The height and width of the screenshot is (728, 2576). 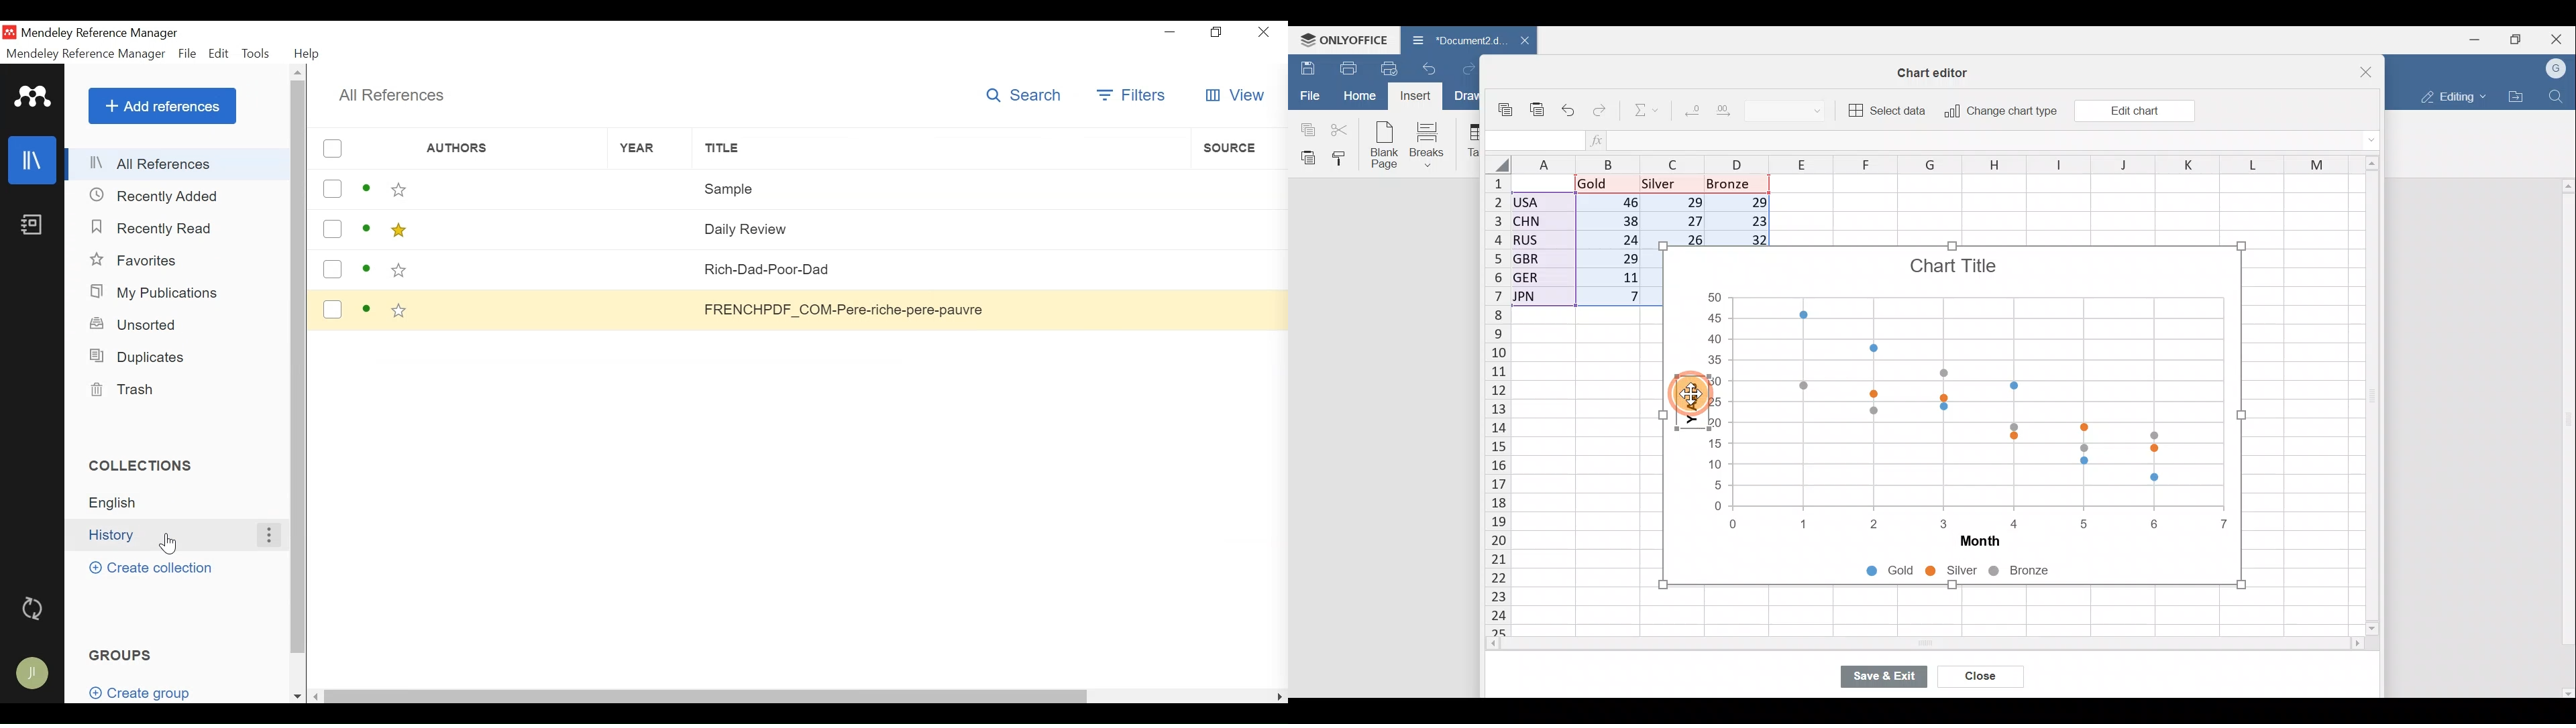 What do you see at coordinates (162, 105) in the screenshot?
I see `Add References` at bounding box center [162, 105].